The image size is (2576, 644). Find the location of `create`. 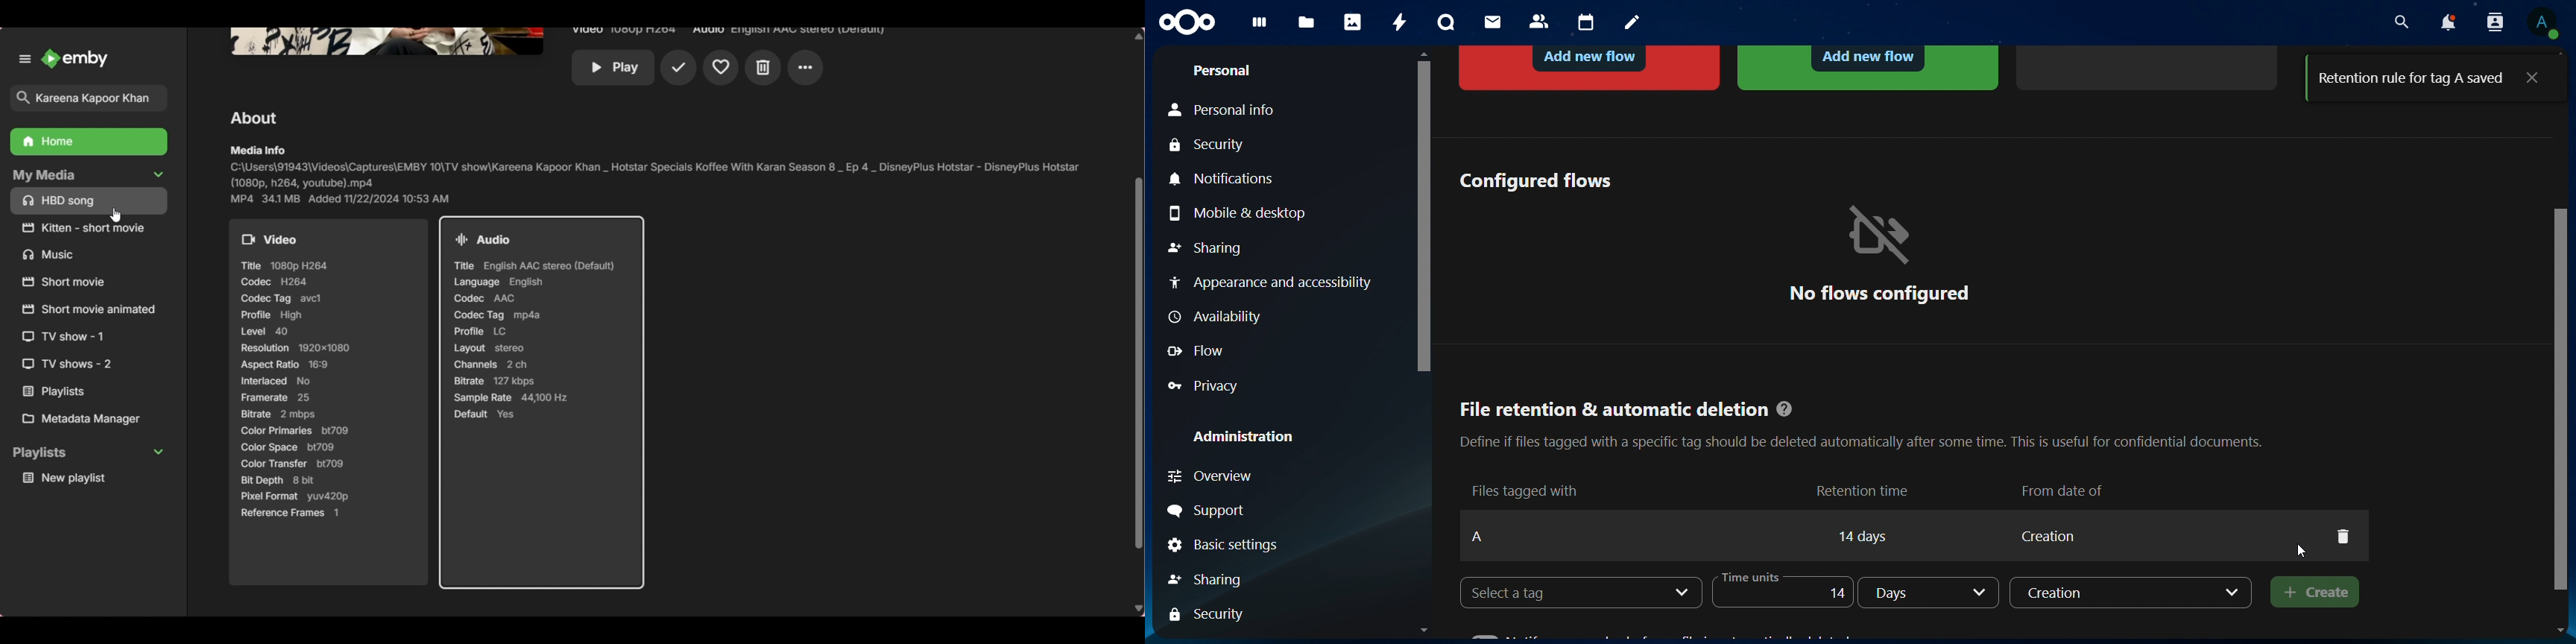

create is located at coordinates (2311, 592).